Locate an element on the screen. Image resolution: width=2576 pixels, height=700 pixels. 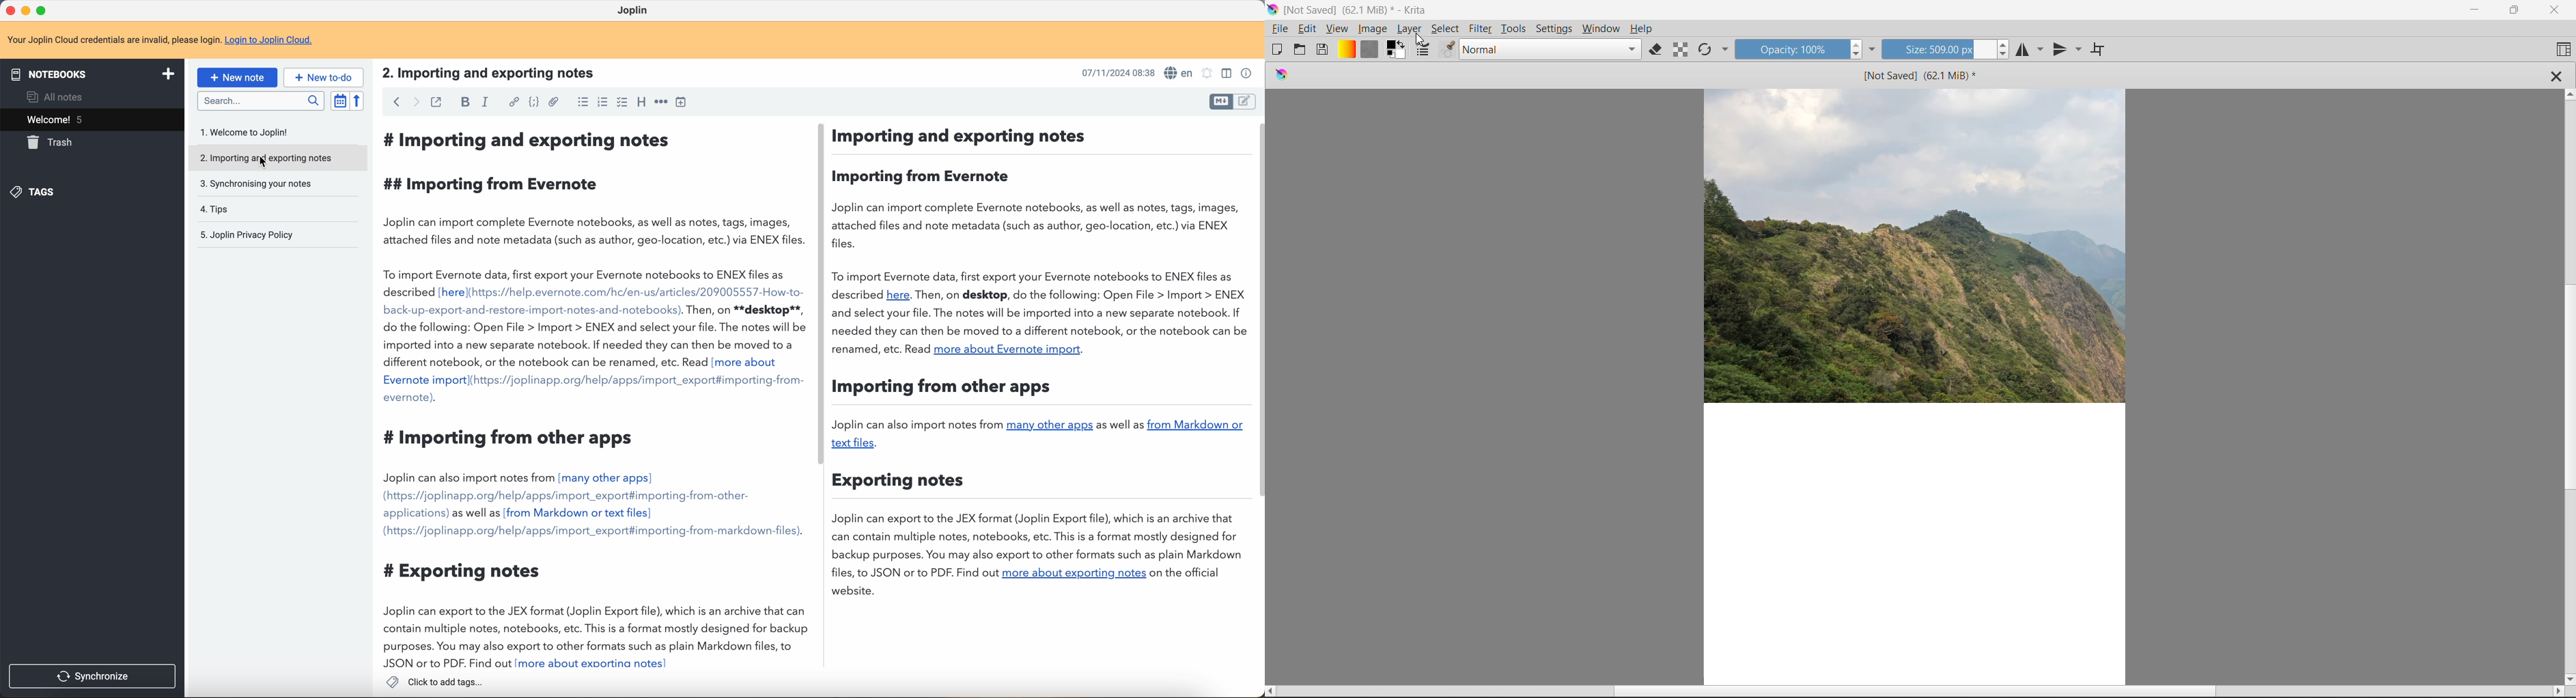
code is located at coordinates (533, 103).